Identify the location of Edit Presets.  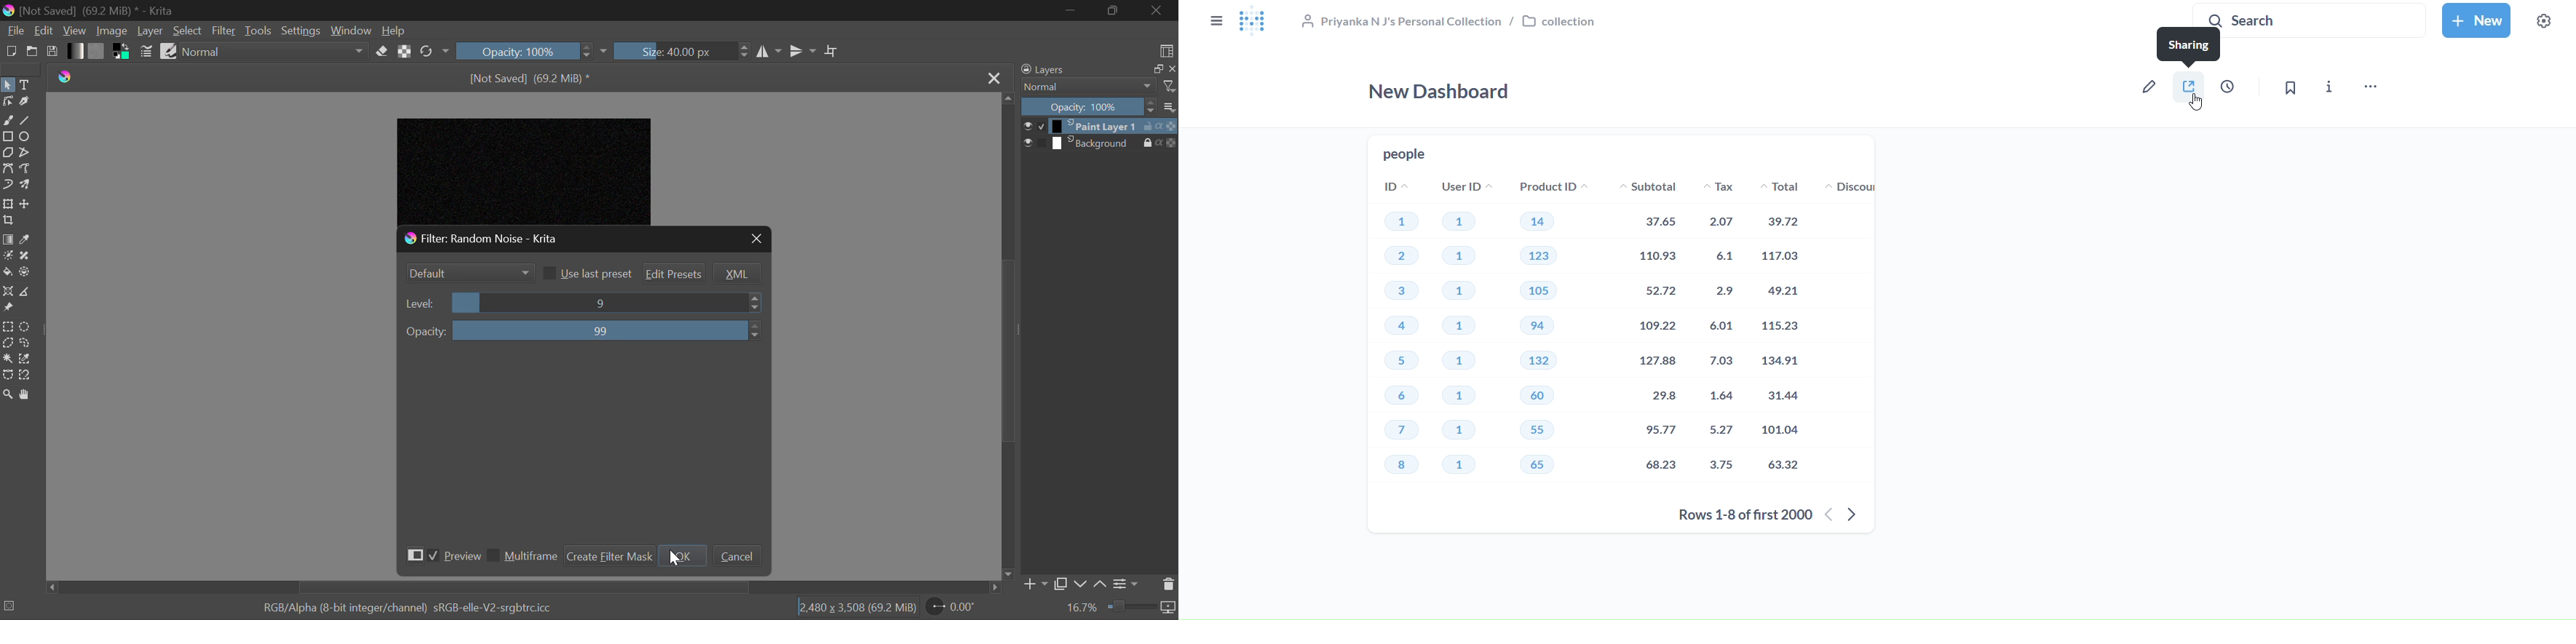
(675, 274).